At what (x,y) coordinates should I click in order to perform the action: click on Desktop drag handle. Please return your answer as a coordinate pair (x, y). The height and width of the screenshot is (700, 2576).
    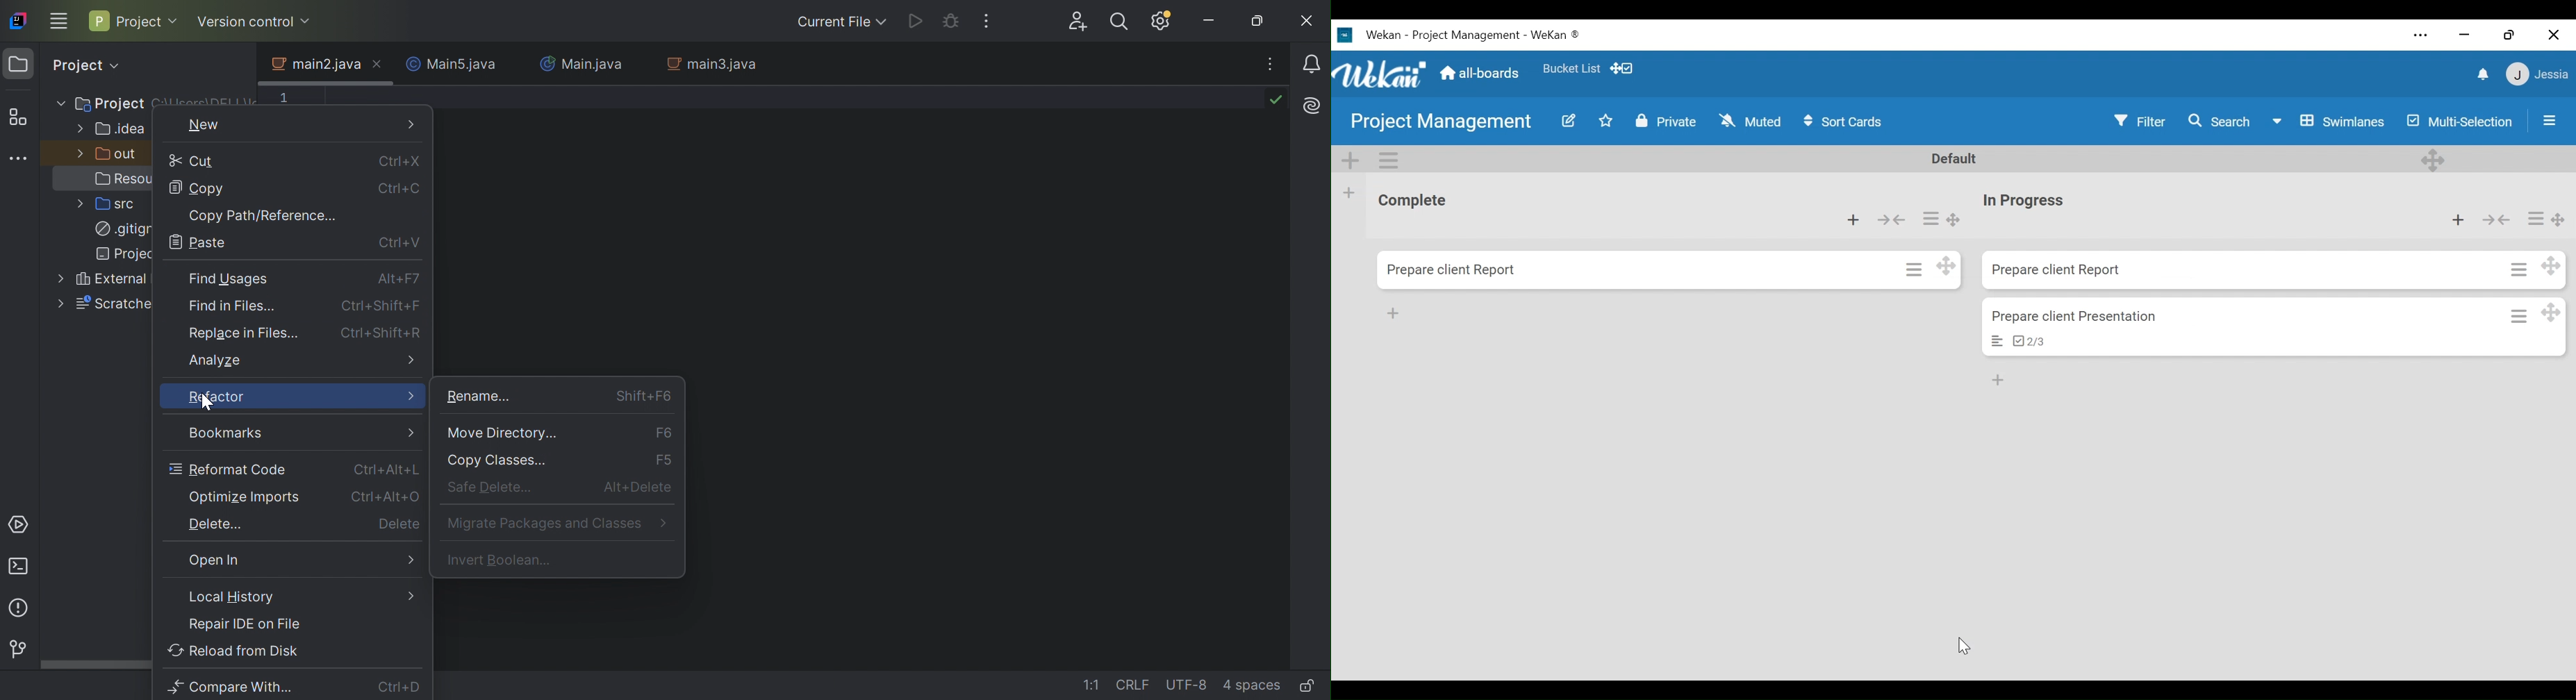
    Looking at the image, I should click on (1958, 220).